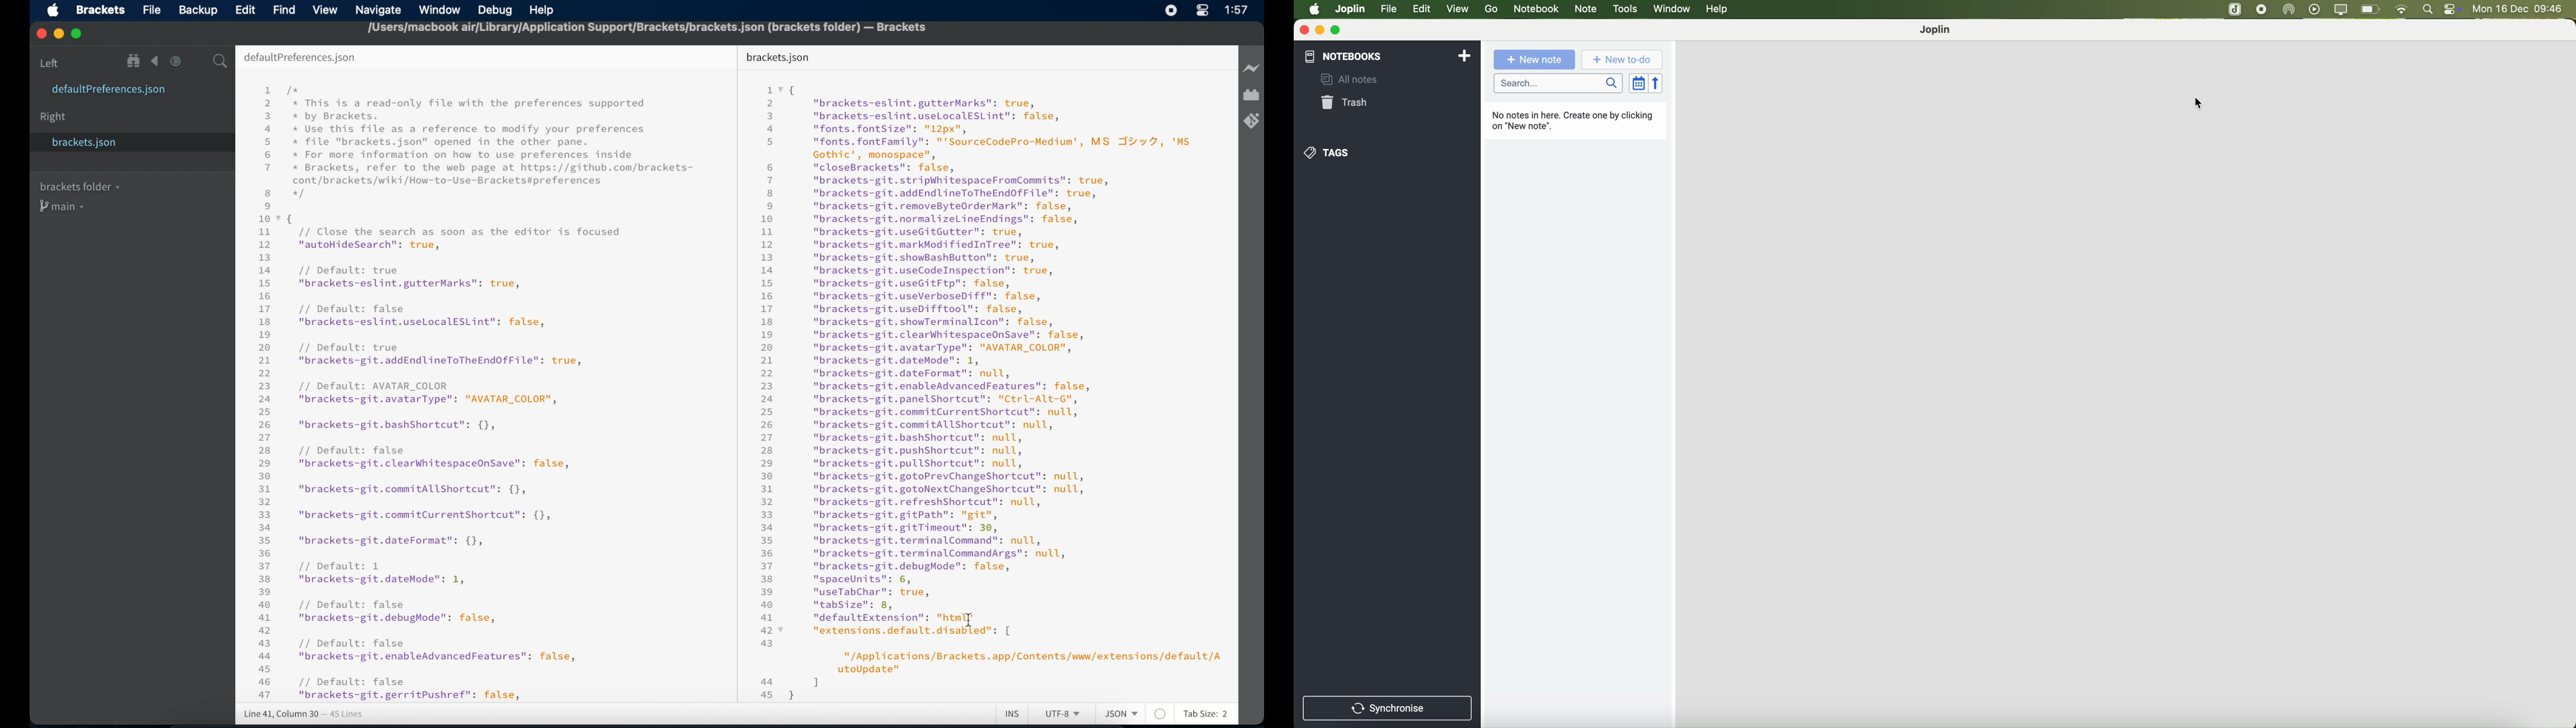 The width and height of the screenshot is (2576, 728). Describe the element at coordinates (1491, 10) in the screenshot. I see `go` at that location.